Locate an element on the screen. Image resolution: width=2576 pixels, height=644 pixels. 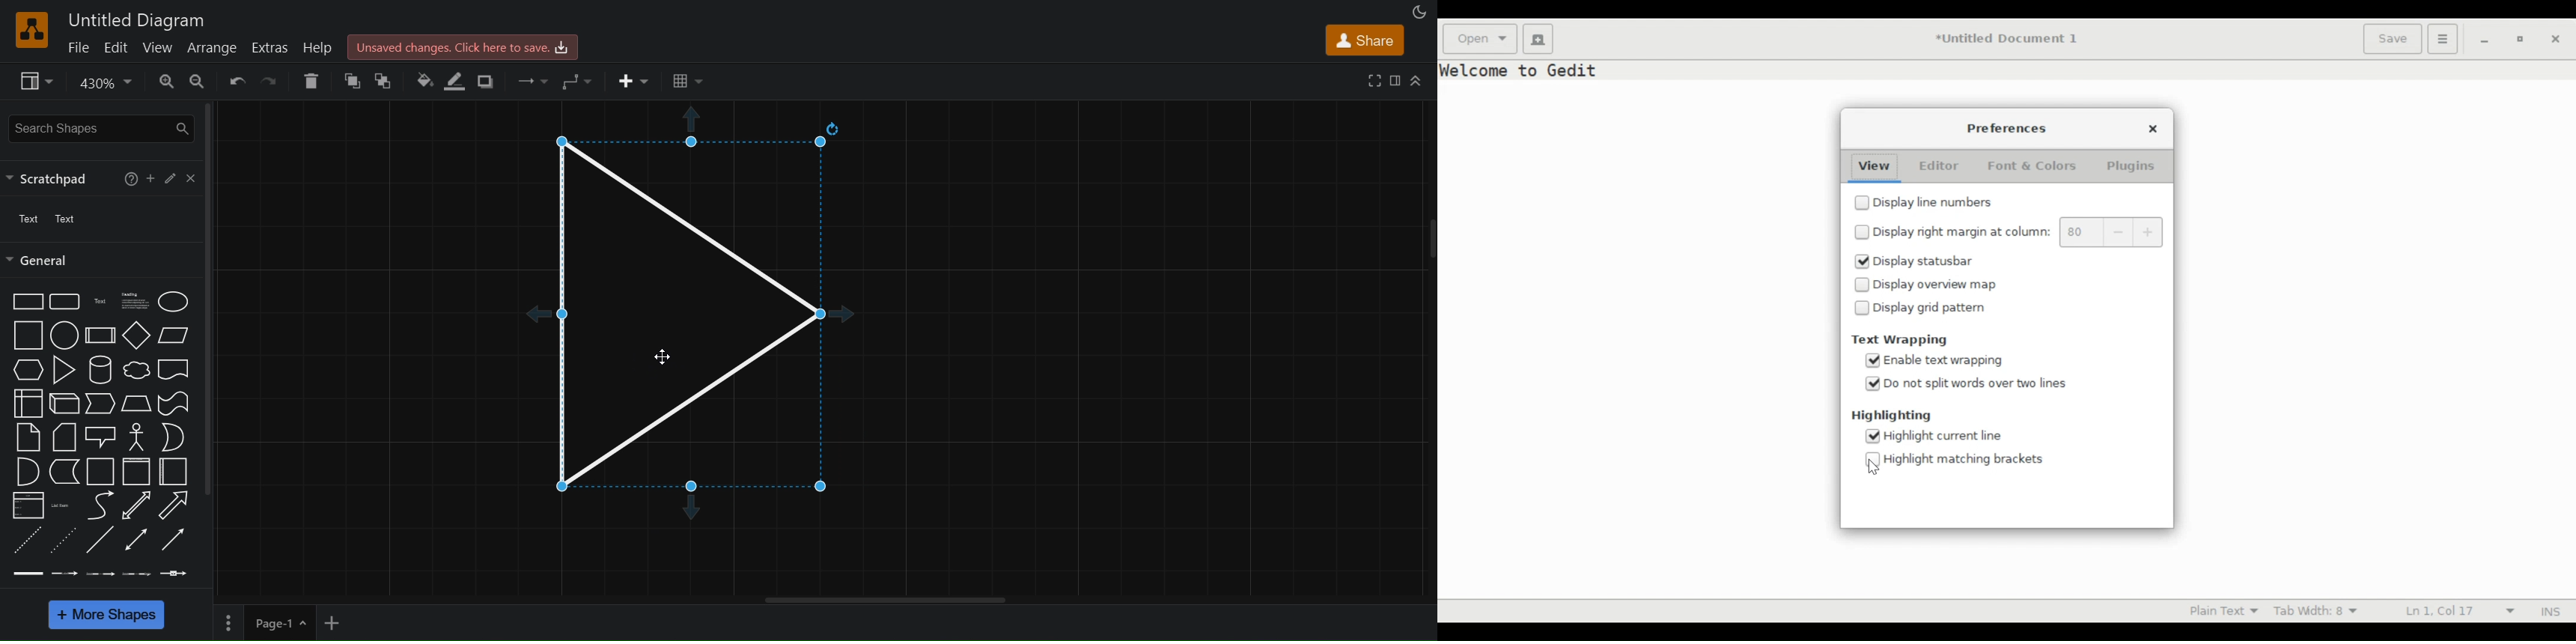
file is located at coordinates (79, 46).